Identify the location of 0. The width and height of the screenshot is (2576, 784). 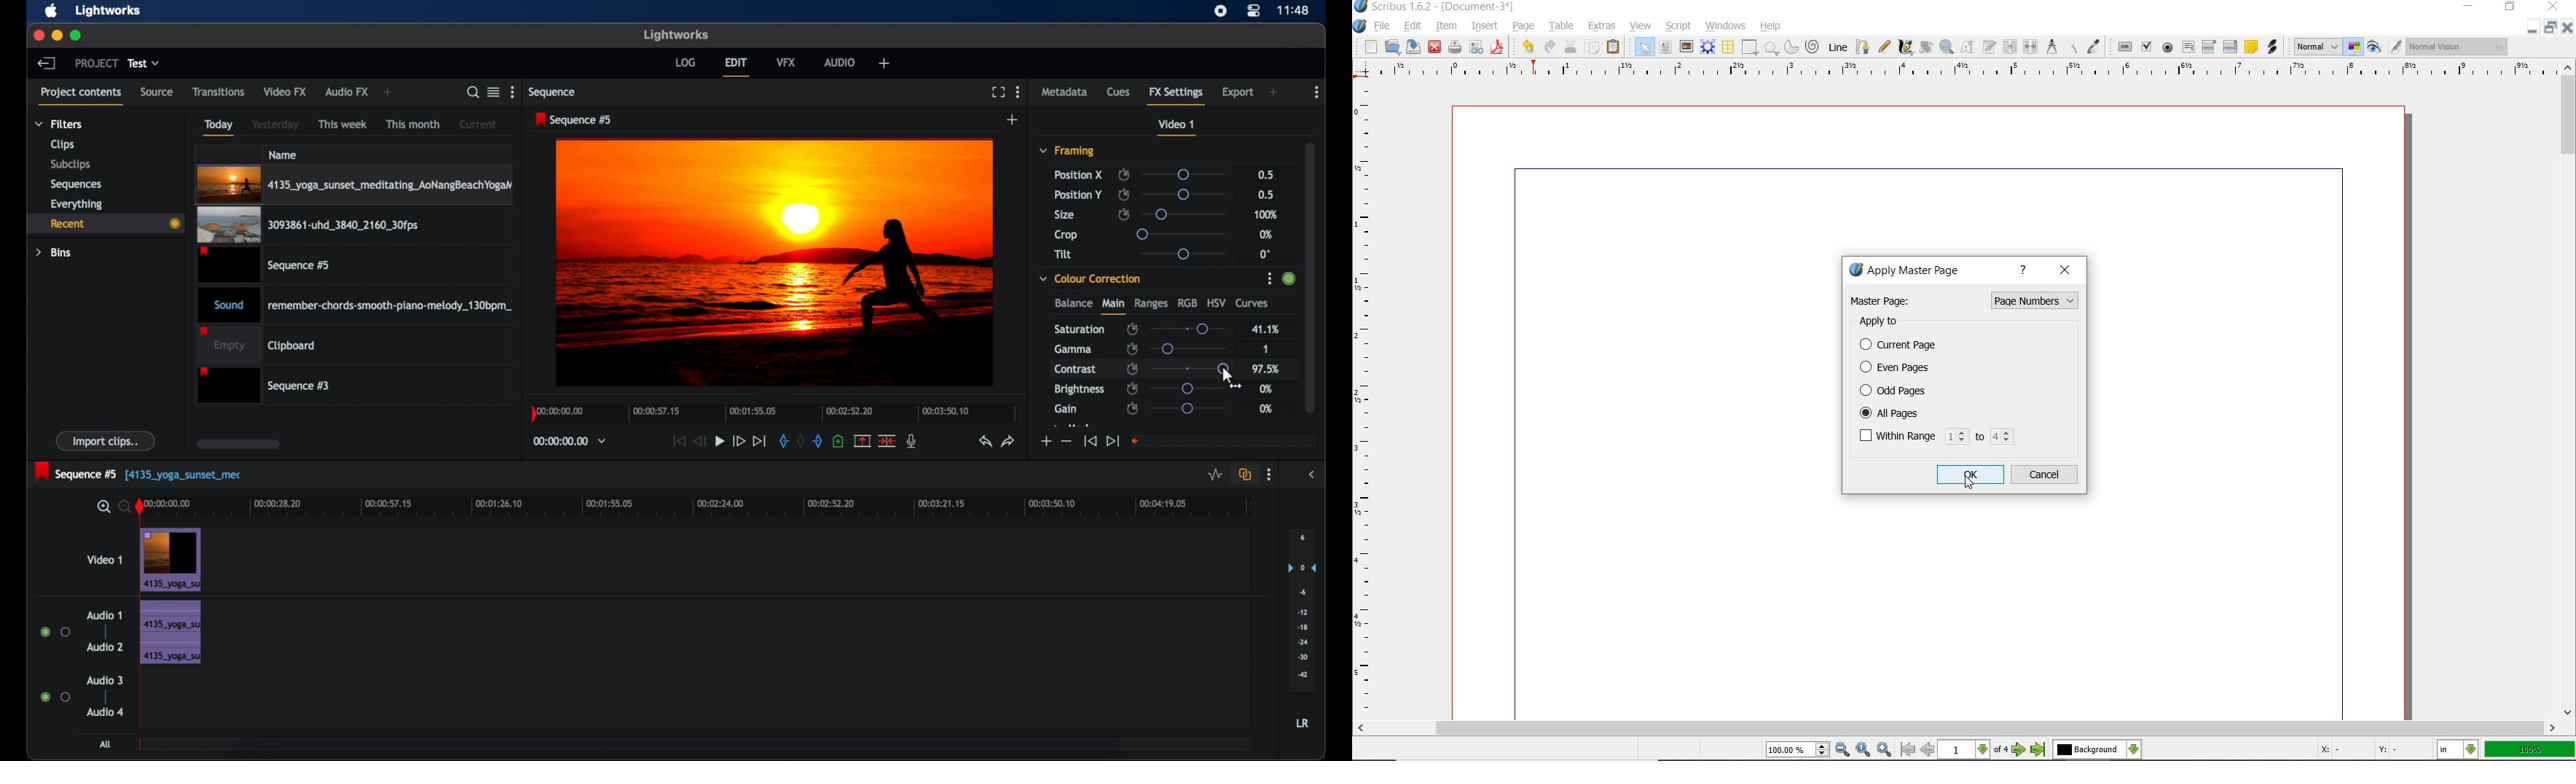
(1265, 254).